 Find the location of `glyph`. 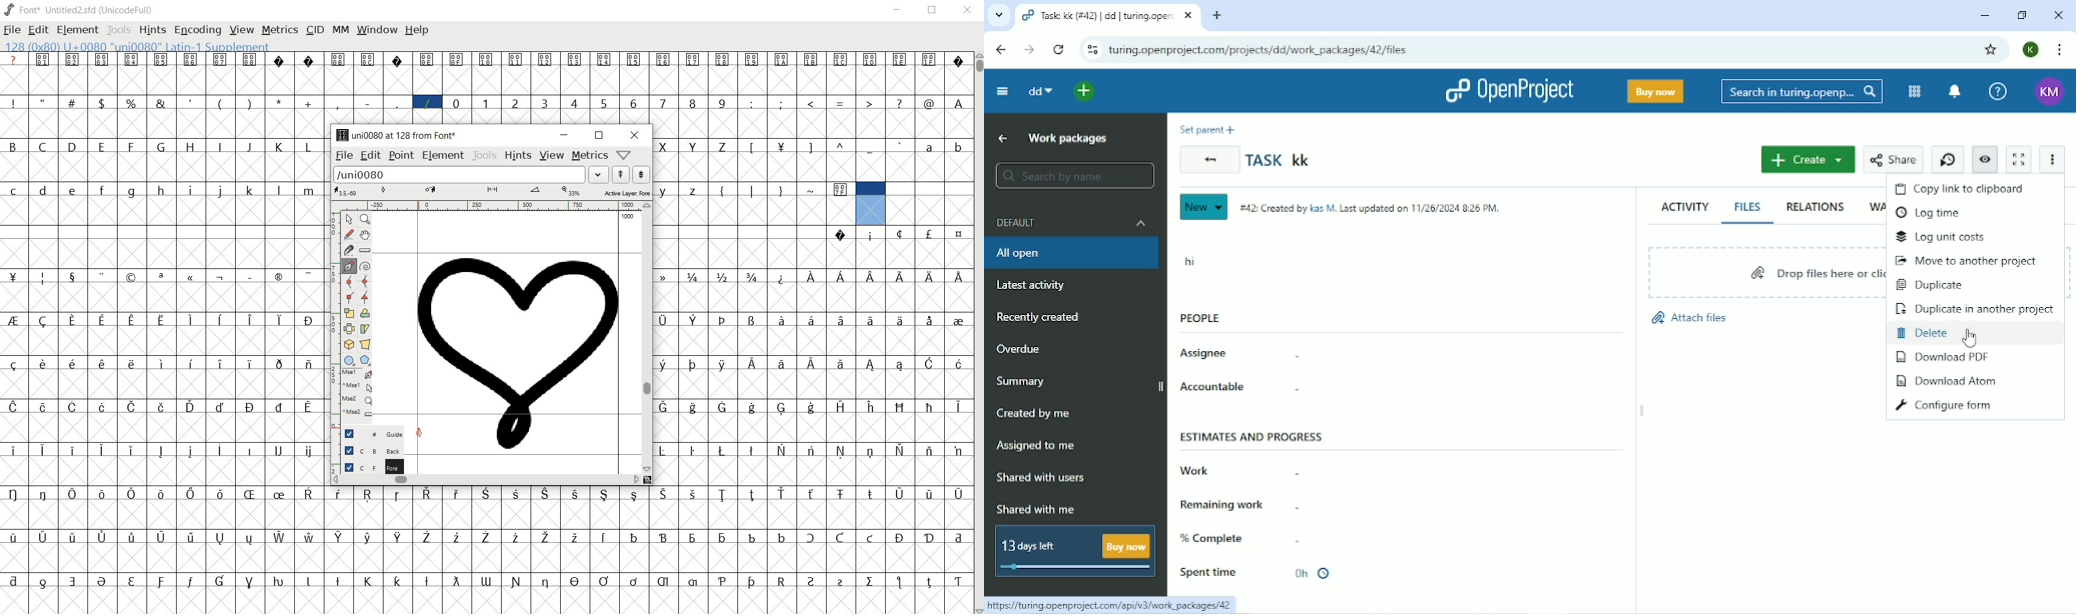

glyph is located at coordinates (279, 450).